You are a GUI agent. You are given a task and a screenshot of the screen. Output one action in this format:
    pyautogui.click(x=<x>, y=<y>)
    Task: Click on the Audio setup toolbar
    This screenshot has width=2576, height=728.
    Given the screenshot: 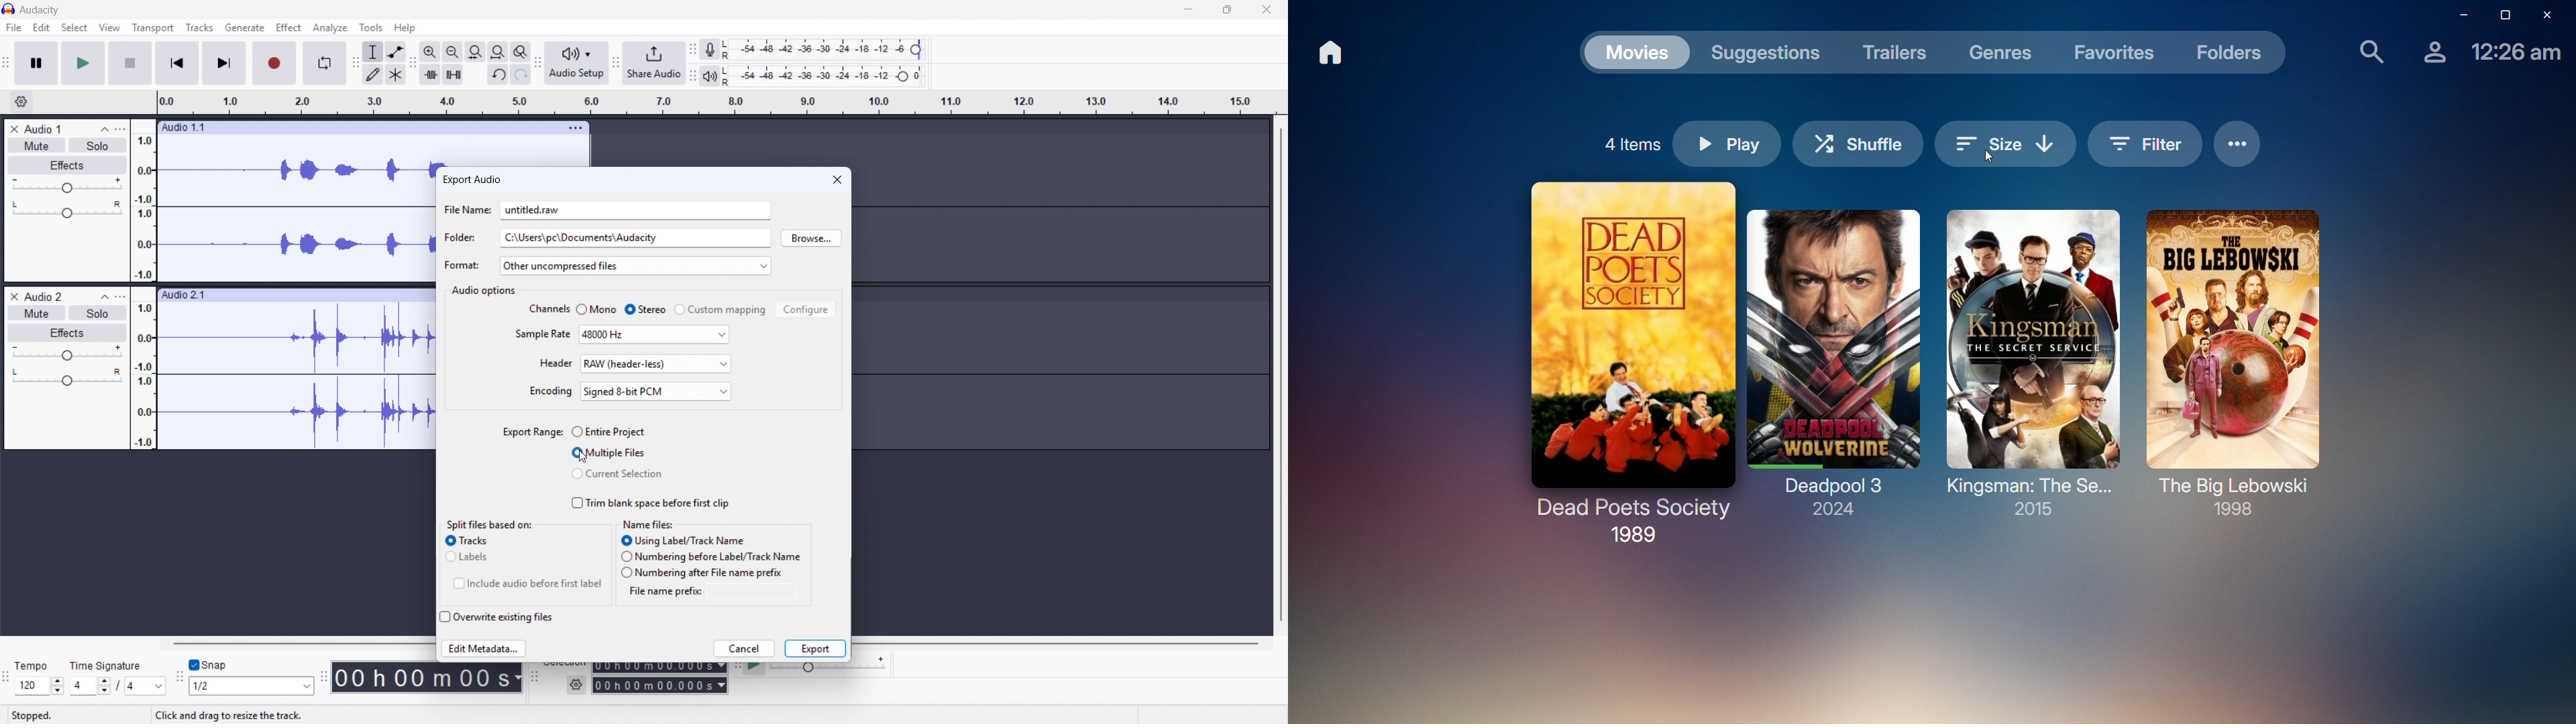 What is the action you would take?
    pyautogui.click(x=538, y=62)
    